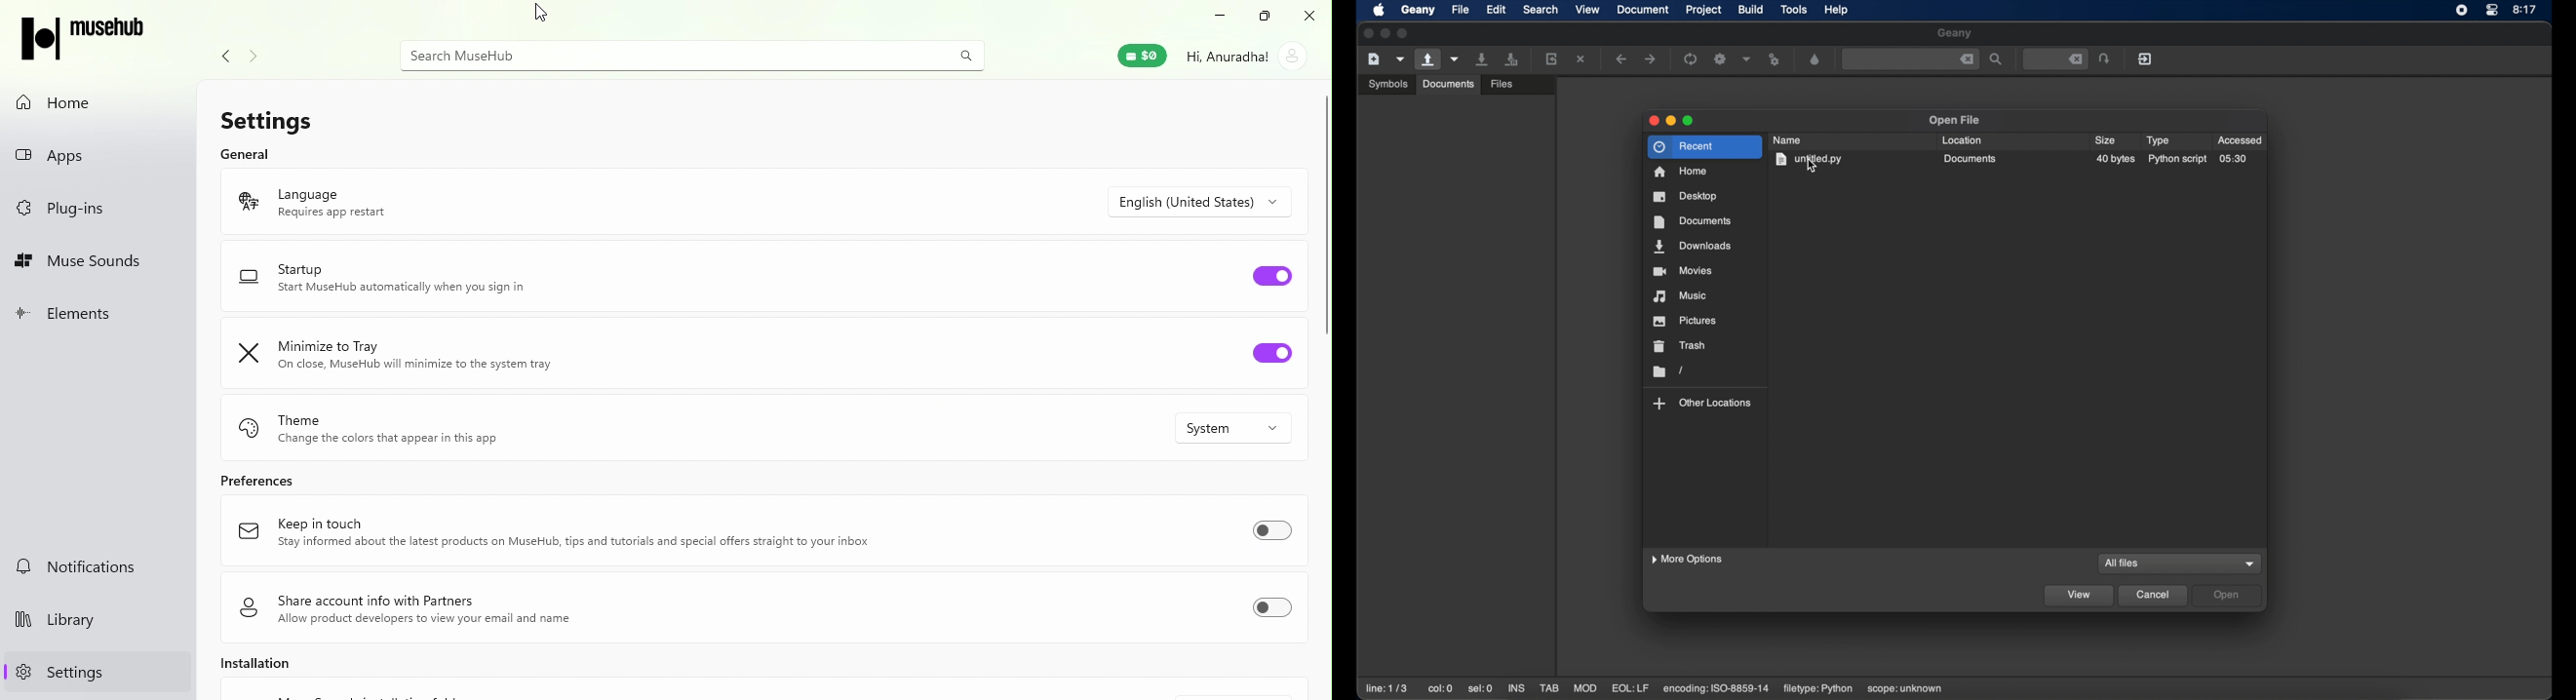 The width and height of the screenshot is (2576, 700). I want to click on Toggle, so click(1274, 612).